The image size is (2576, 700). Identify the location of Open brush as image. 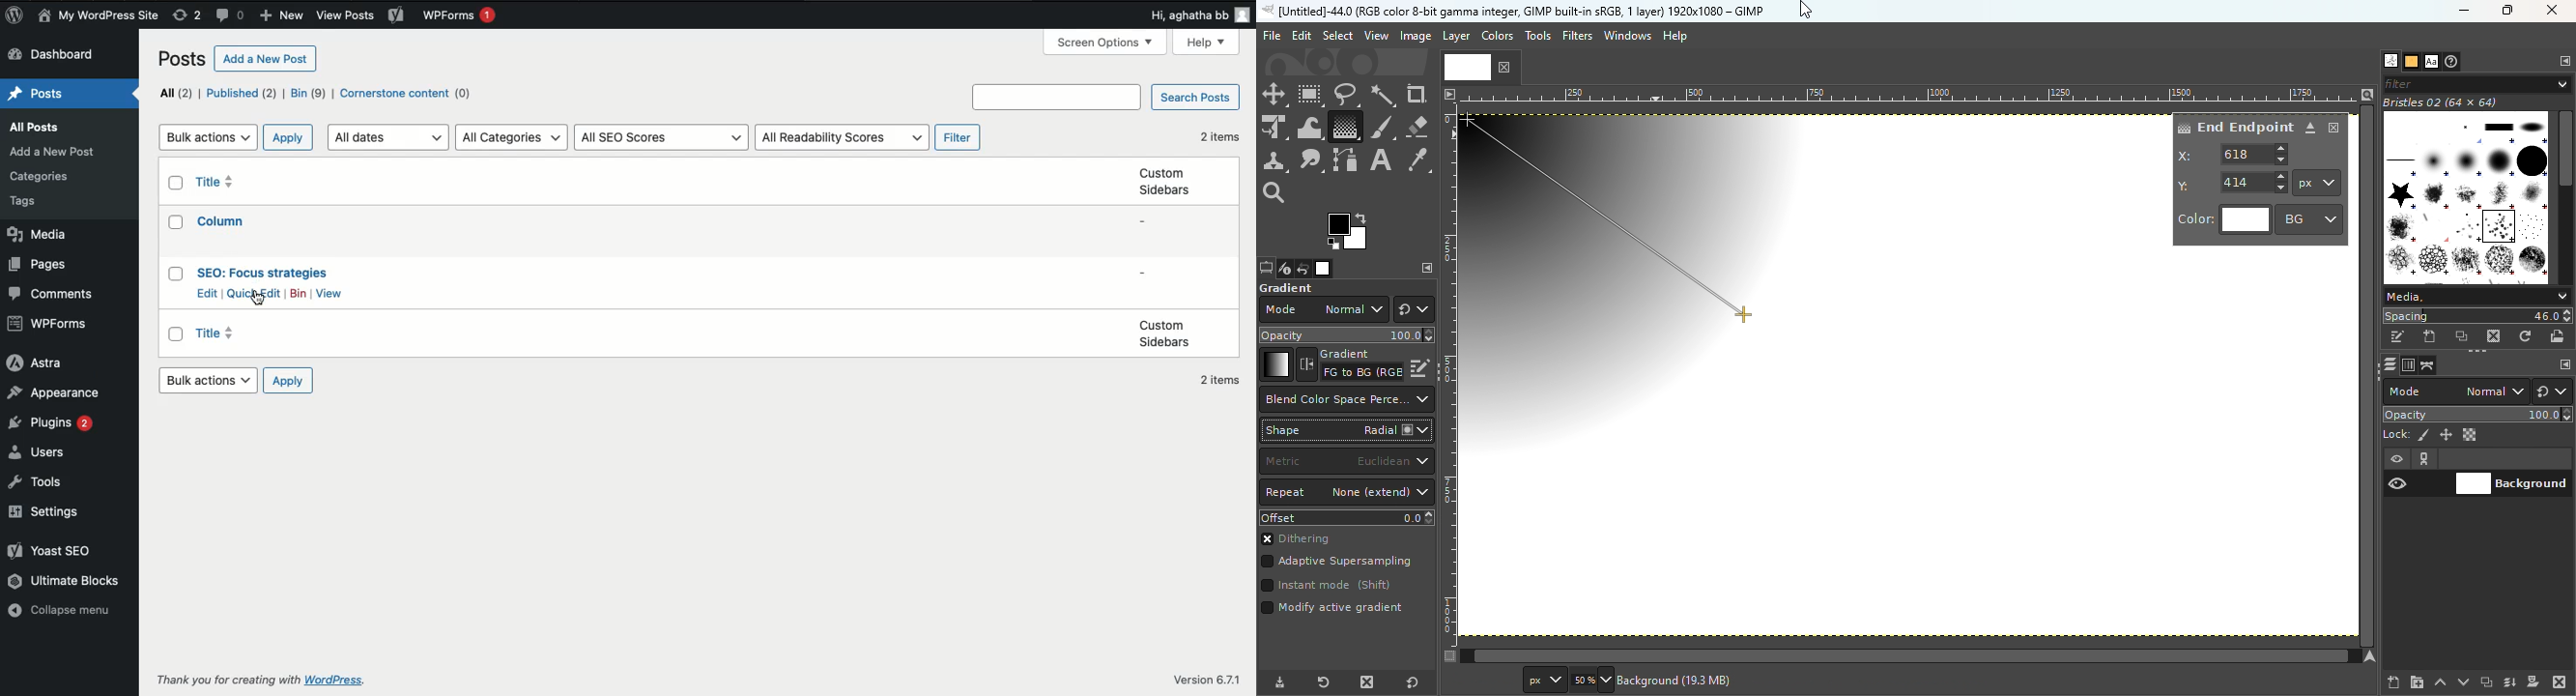
(2559, 335).